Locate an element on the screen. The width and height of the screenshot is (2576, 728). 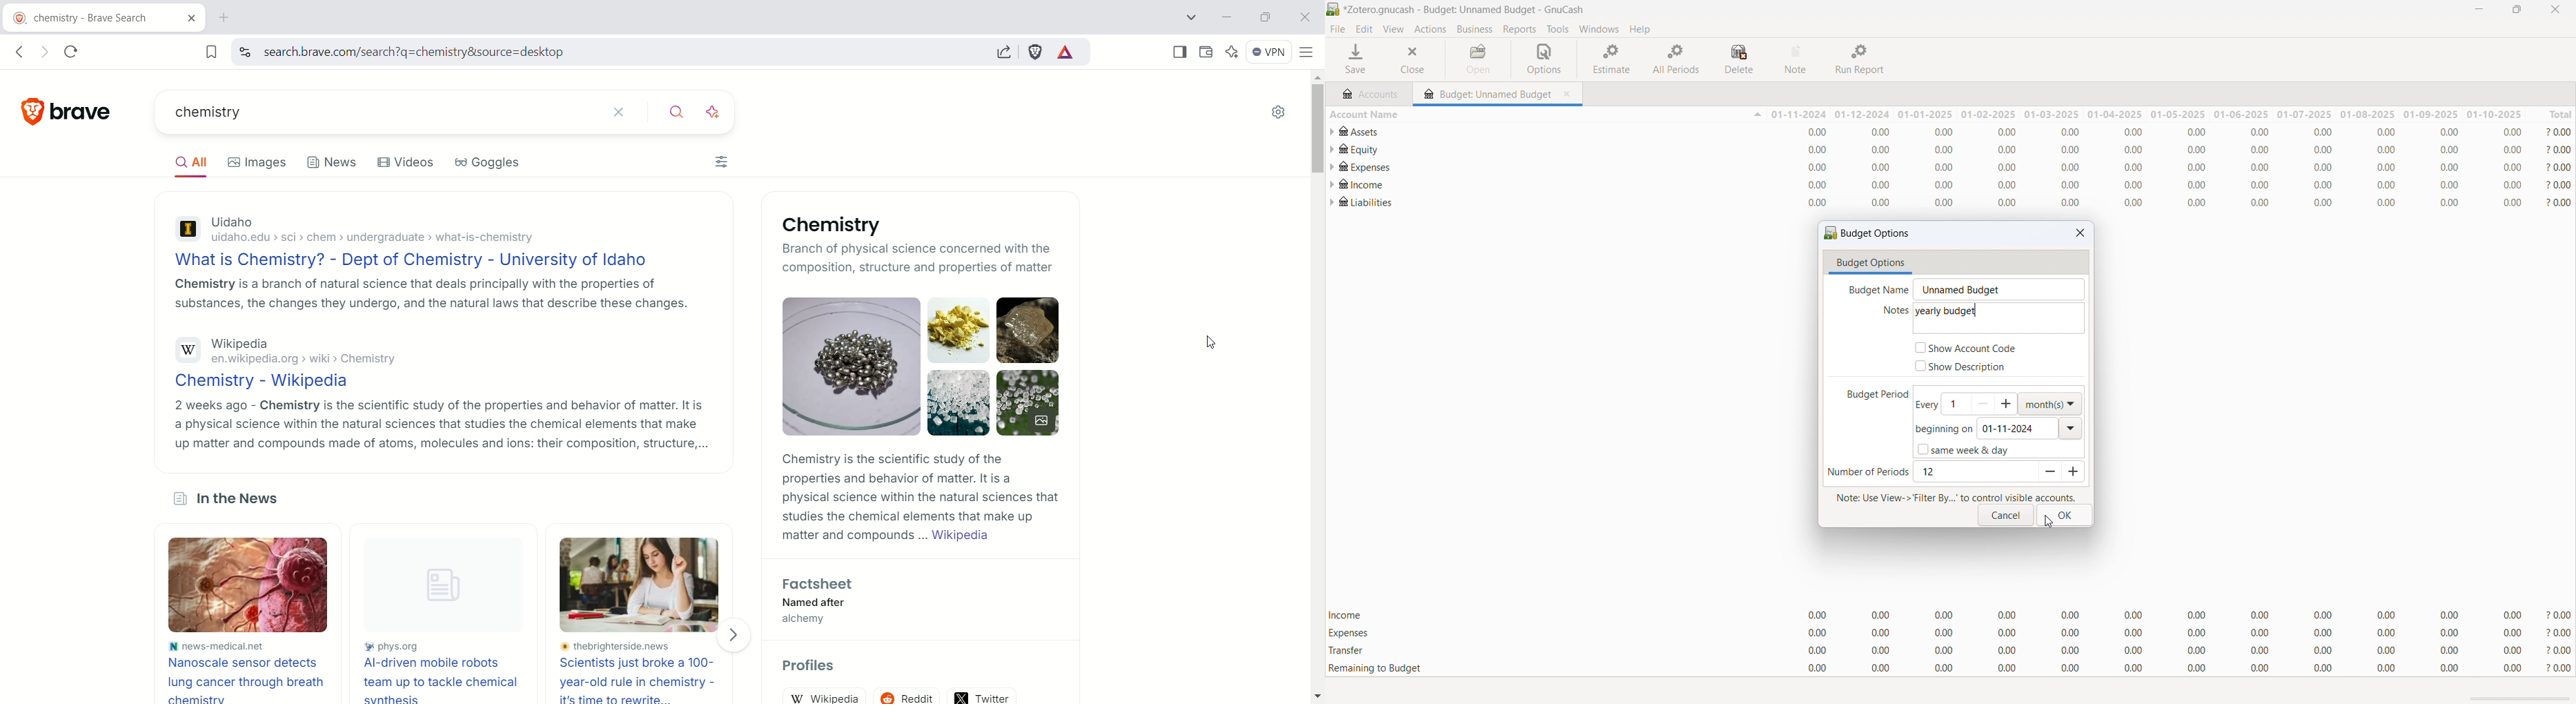
every is located at coordinates (1925, 405).